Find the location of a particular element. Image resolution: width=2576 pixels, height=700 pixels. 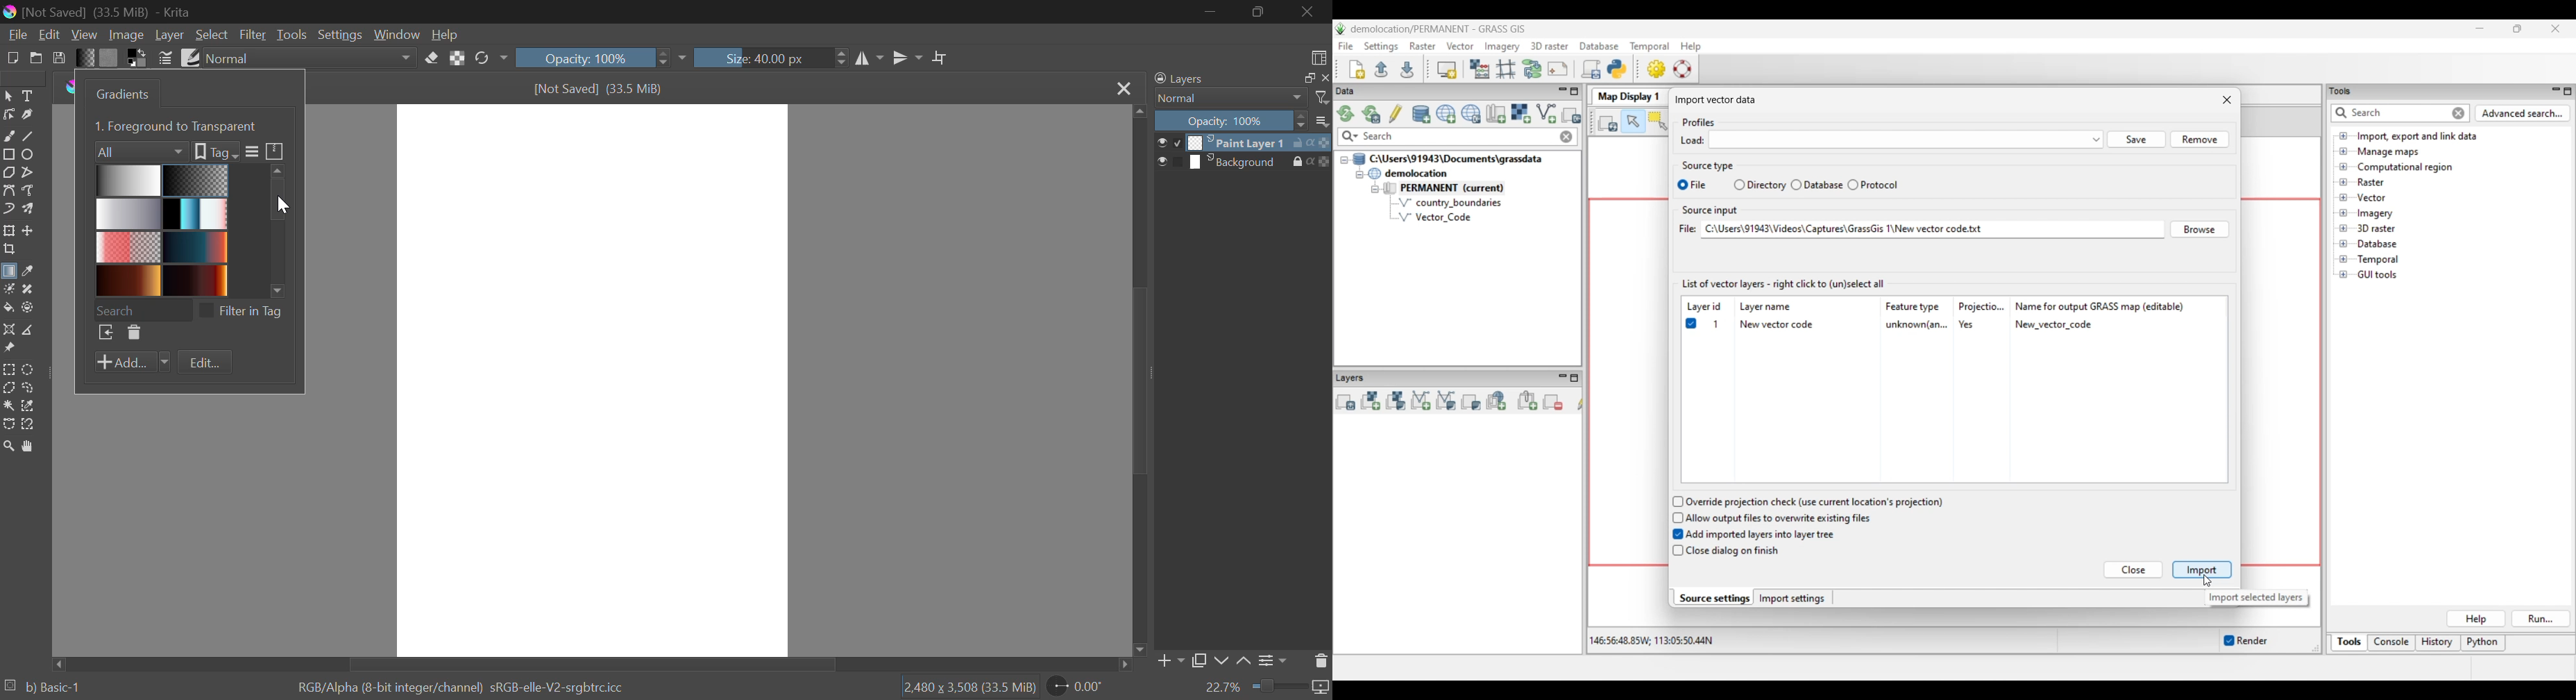

Move Layer is located at coordinates (28, 231).